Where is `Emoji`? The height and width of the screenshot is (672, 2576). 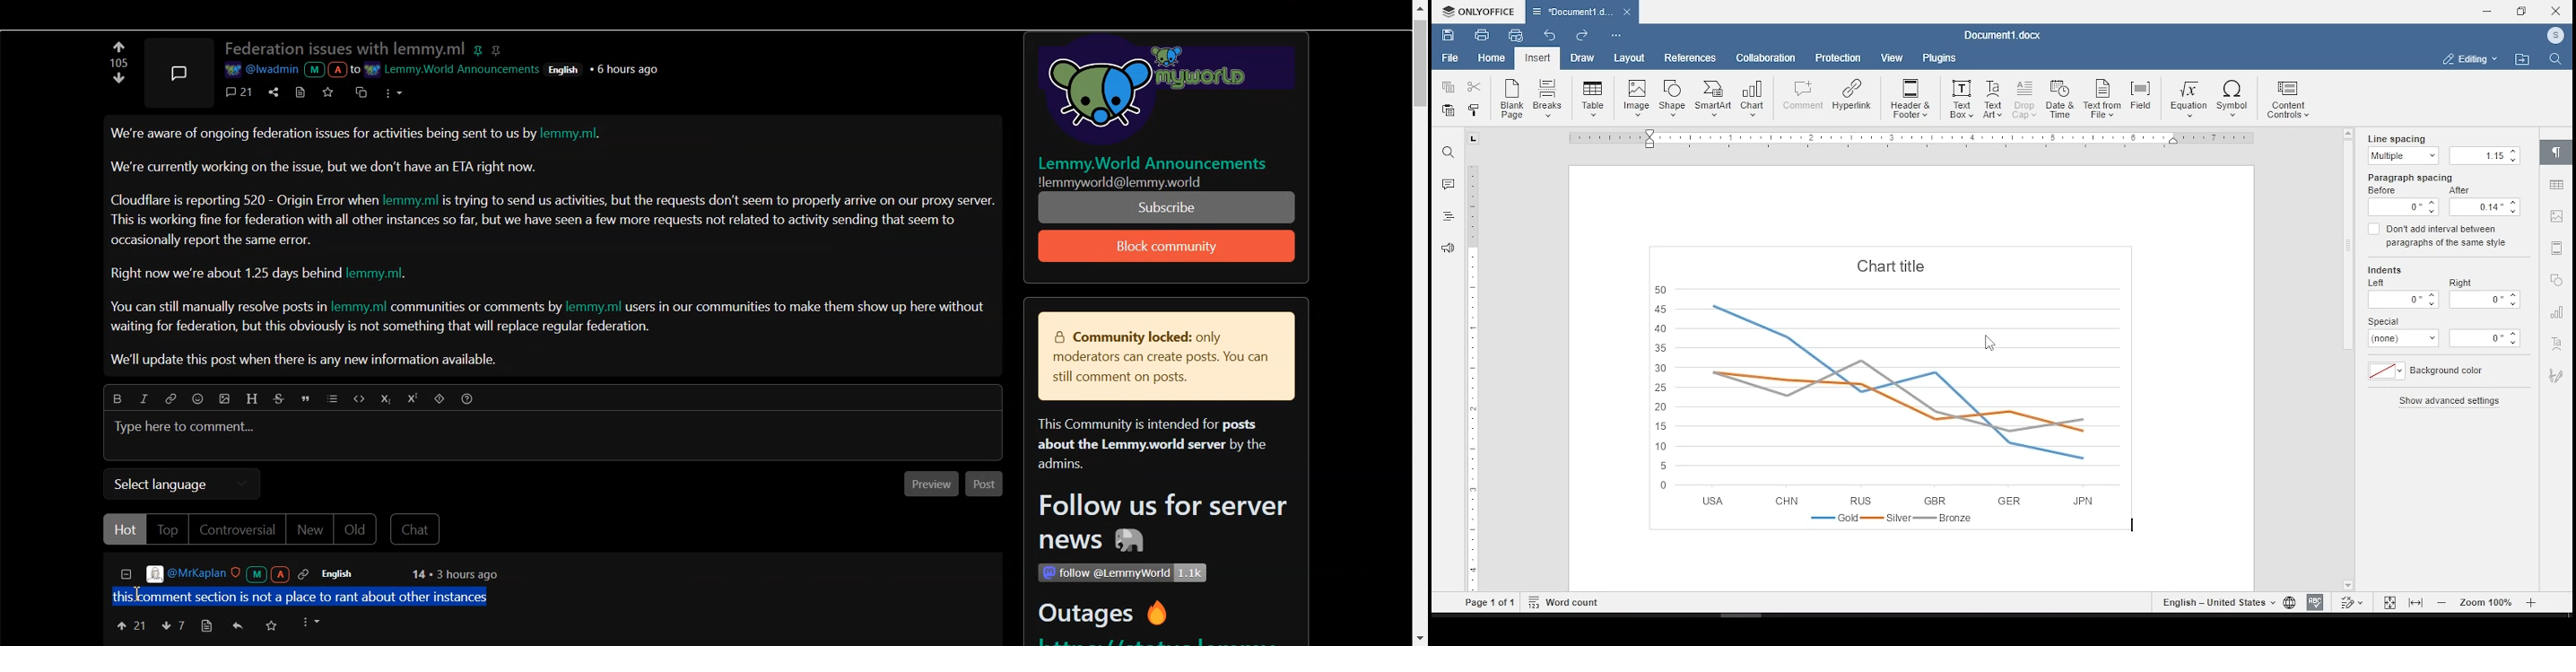
Emoji is located at coordinates (202, 400).